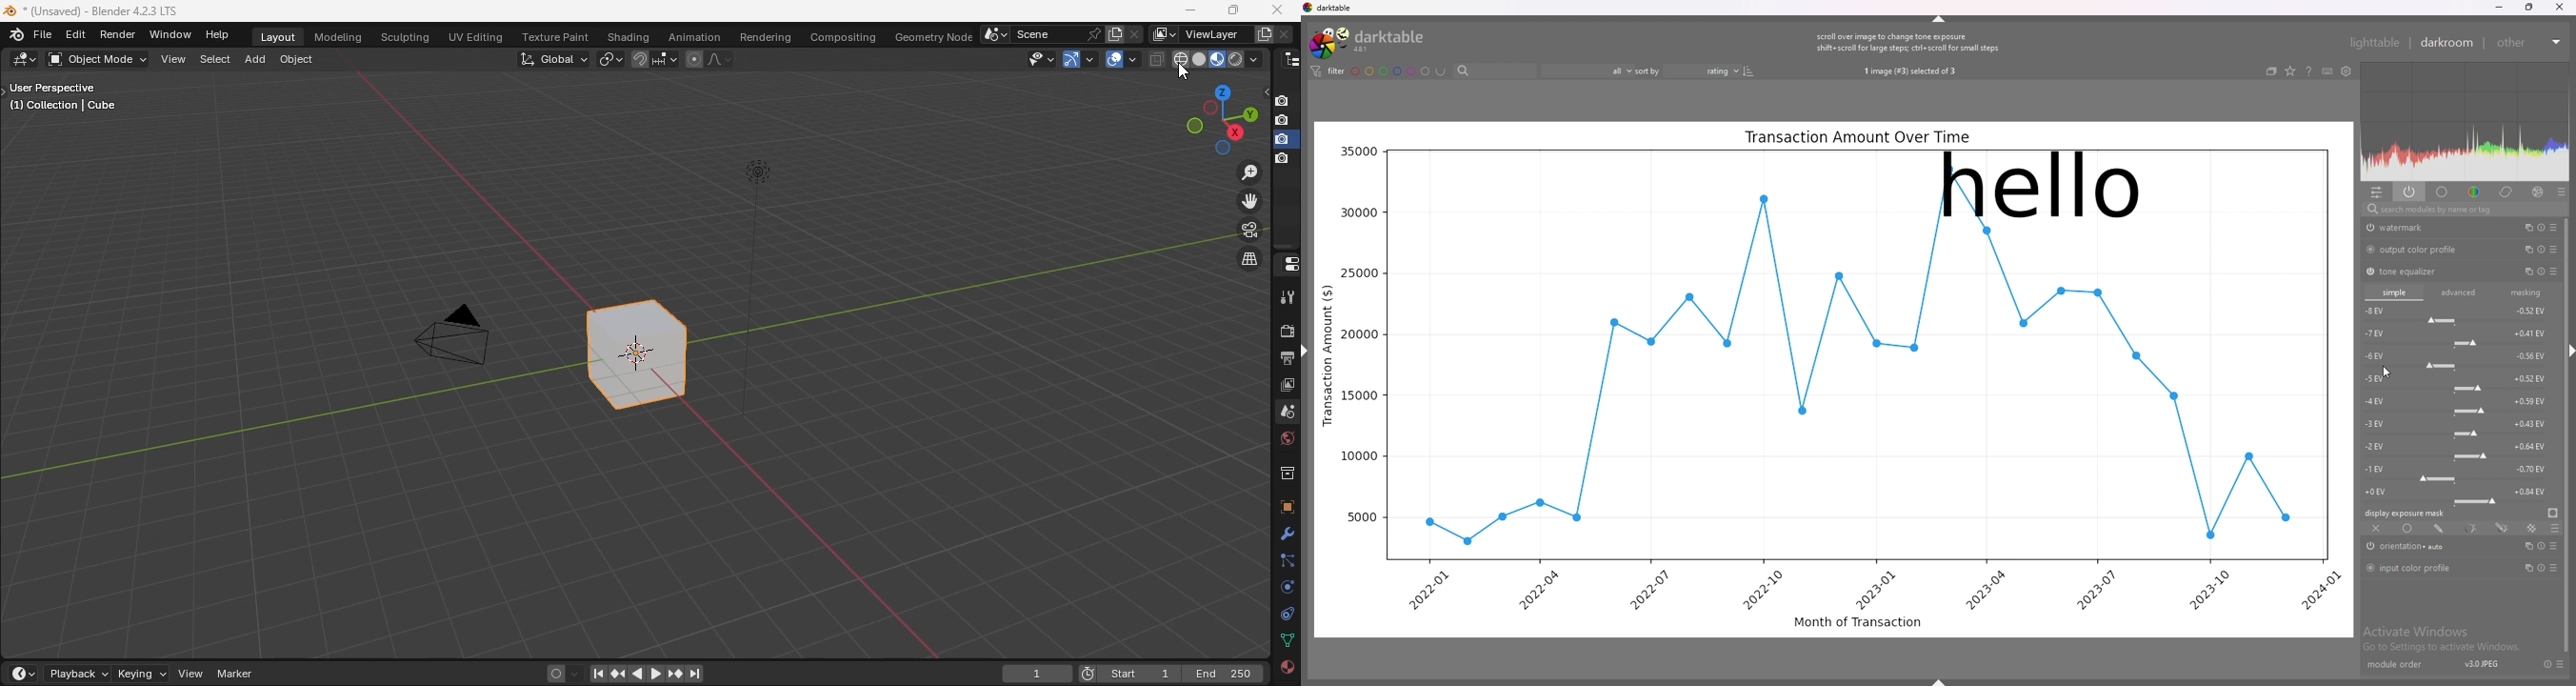 The image size is (2576, 700). What do you see at coordinates (757, 288) in the screenshot?
I see `light object` at bounding box center [757, 288].